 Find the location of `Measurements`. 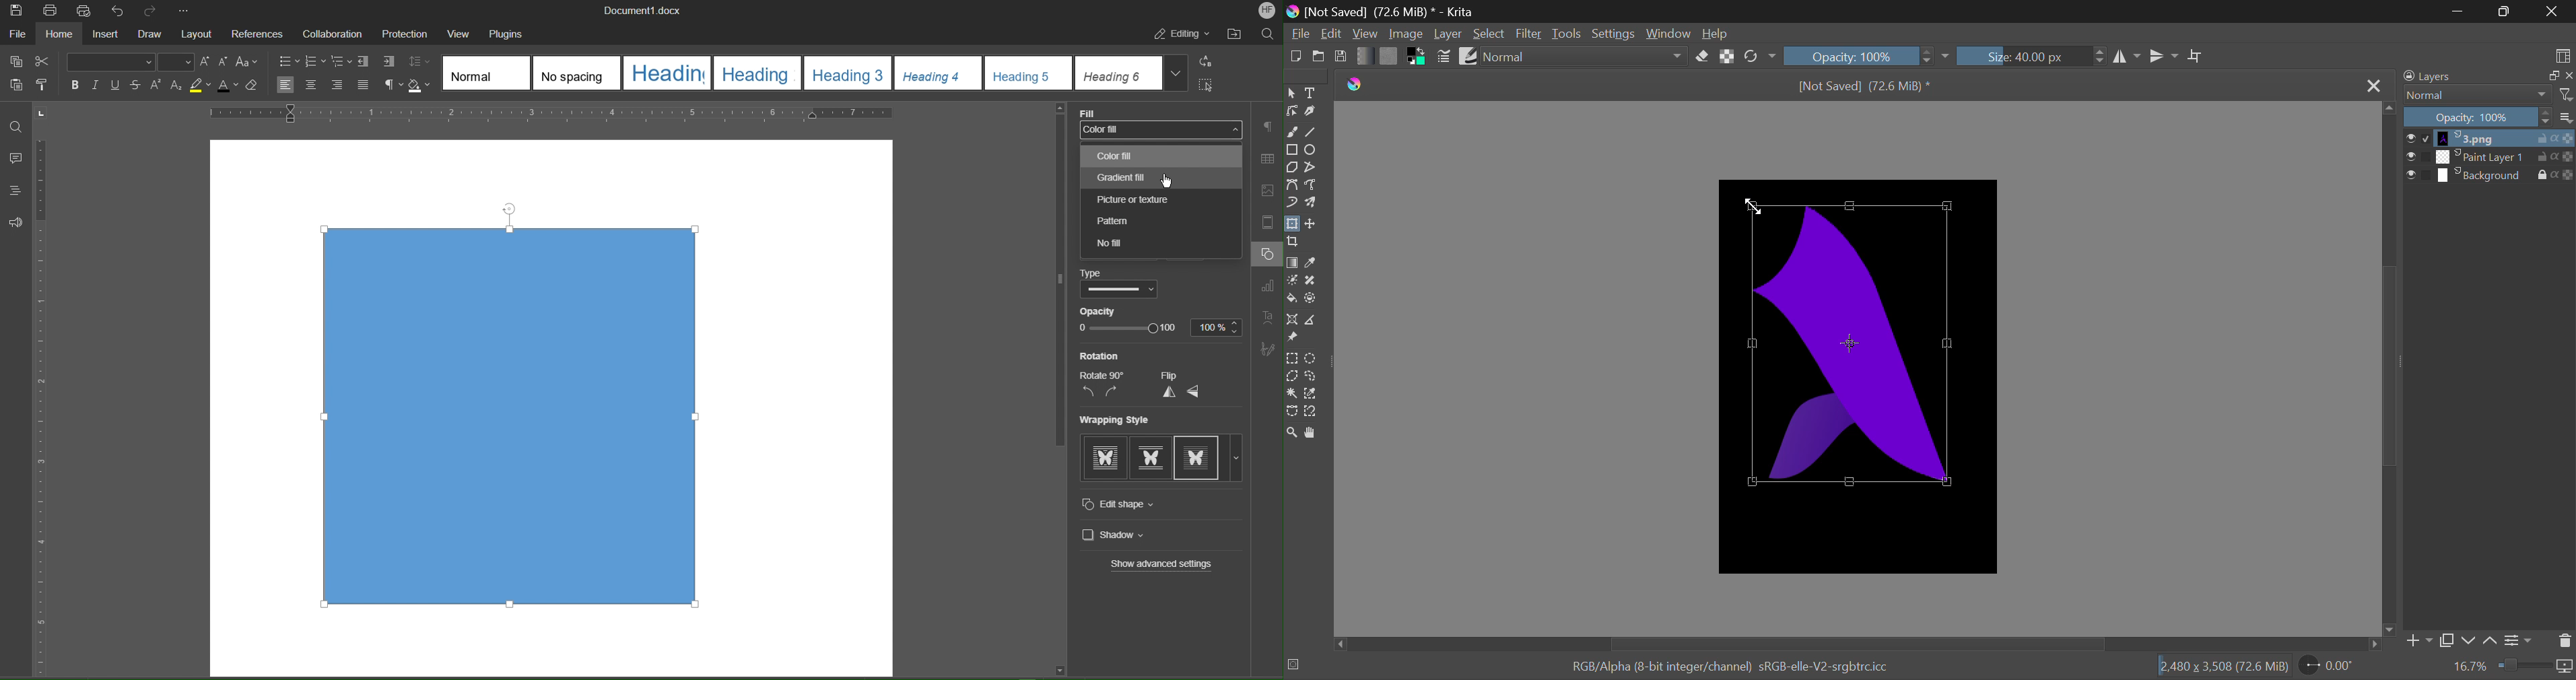

Measurements is located at coordinates (1315, 320).